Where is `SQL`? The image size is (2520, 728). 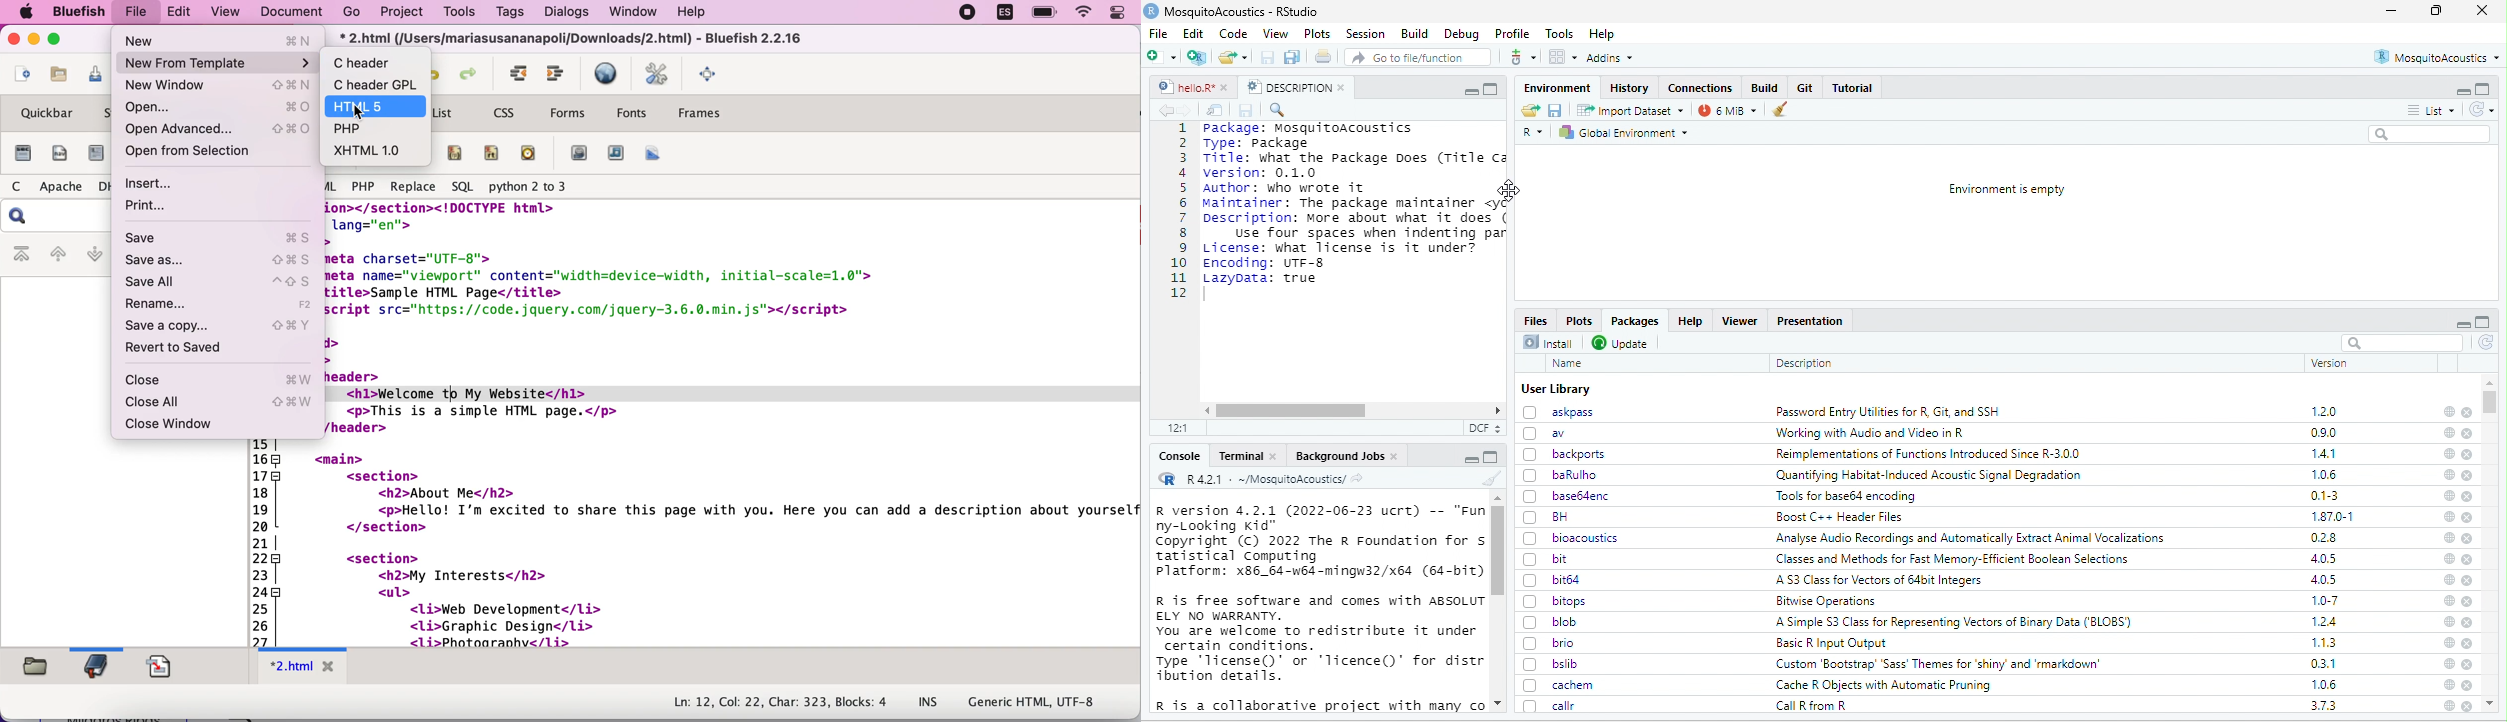 SQL is located at coordinates (462, 187).